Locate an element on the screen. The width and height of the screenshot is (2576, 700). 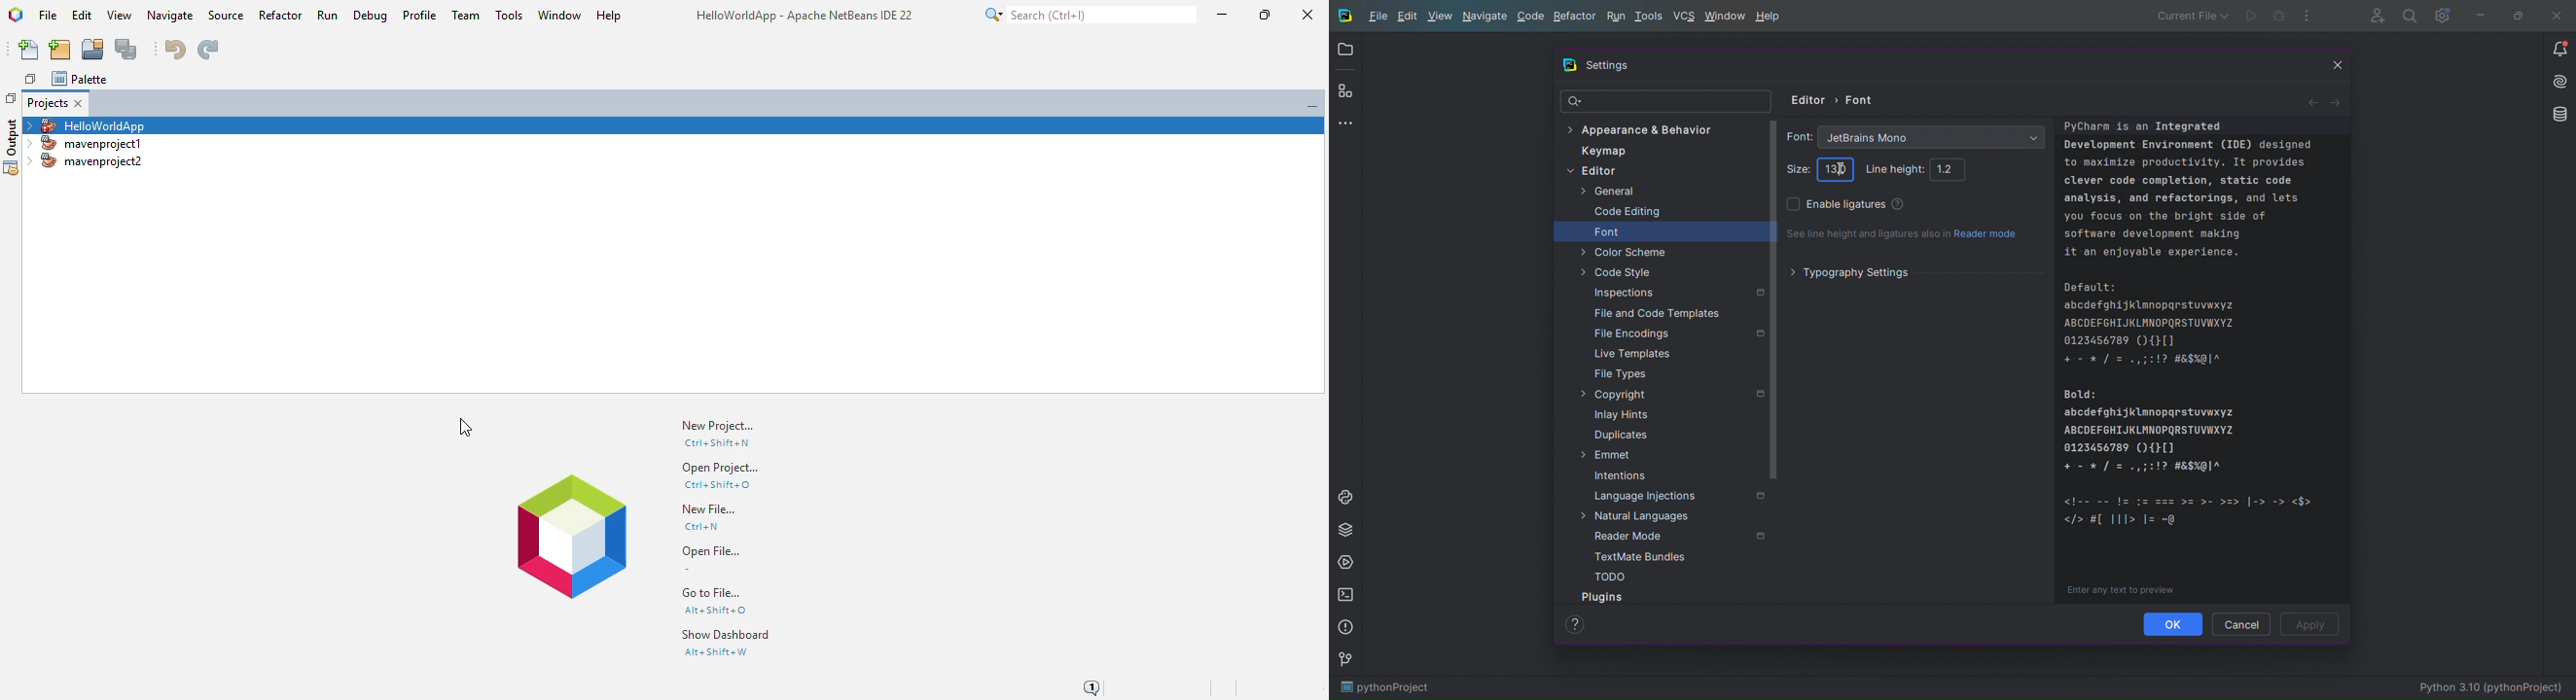
Code Style is located at coordinates (1618, 272).